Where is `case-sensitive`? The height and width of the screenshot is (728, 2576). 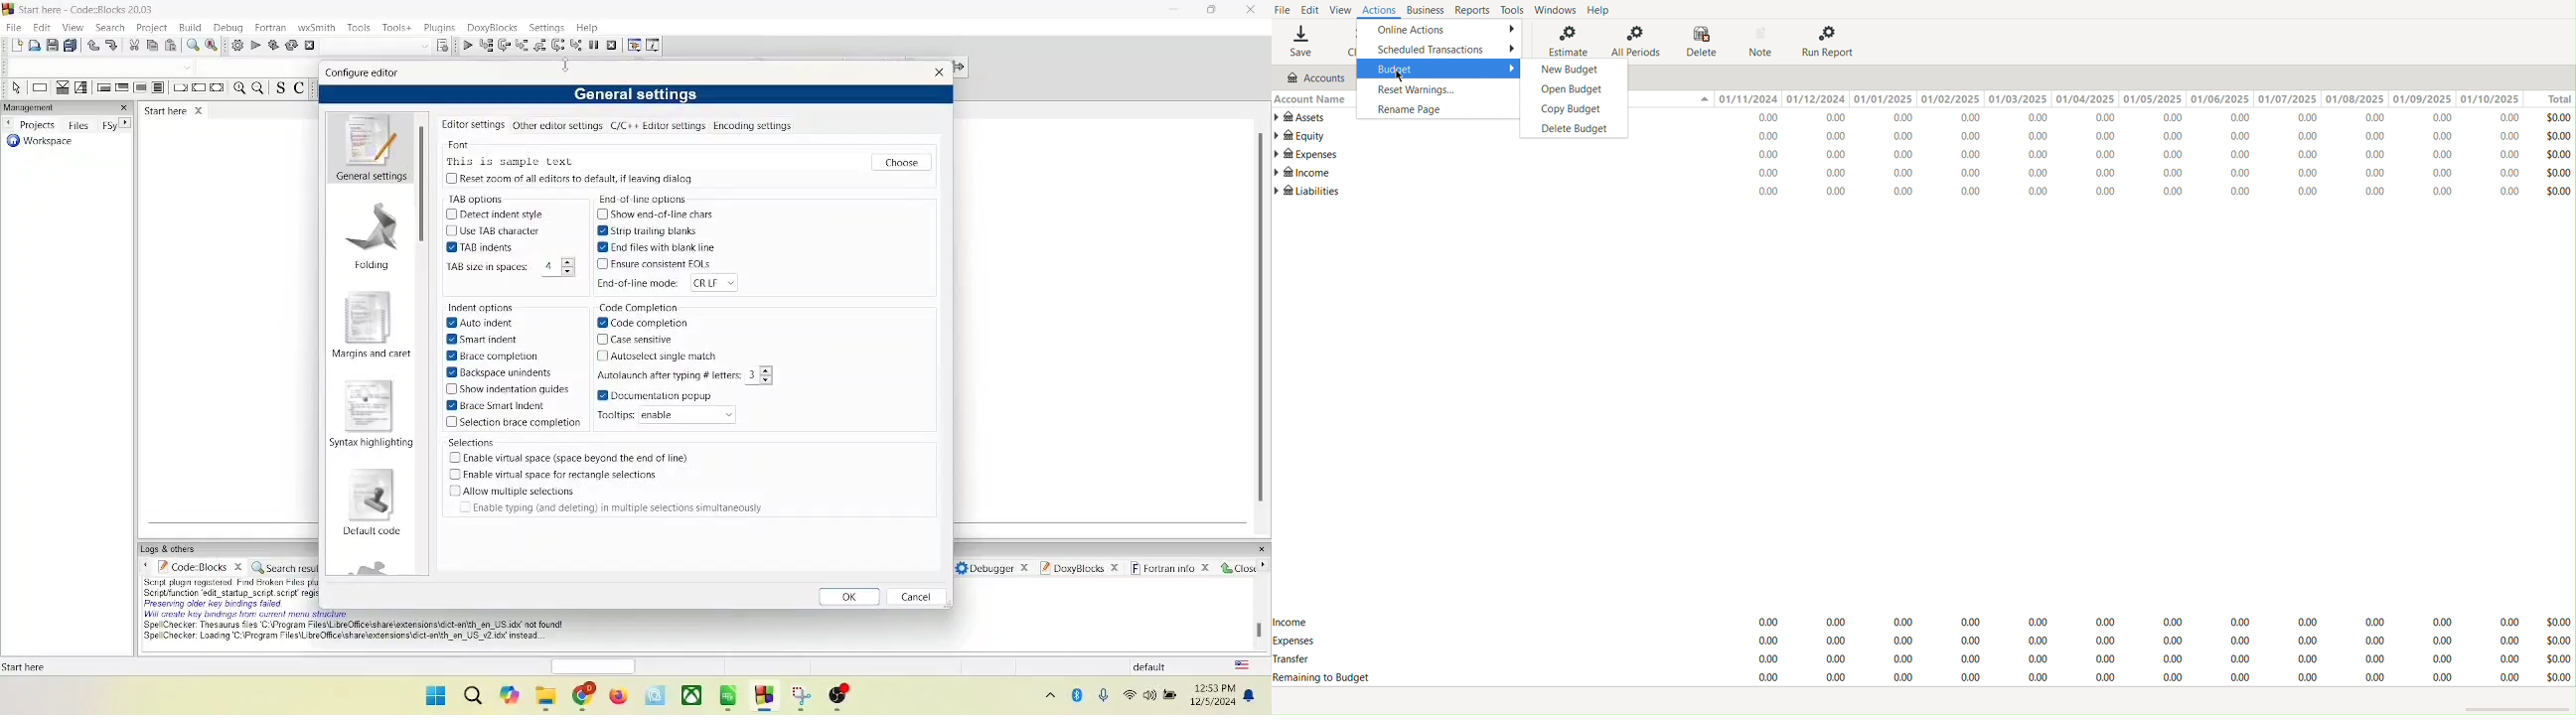 case-sensitive is located at coordinates (643, 339).